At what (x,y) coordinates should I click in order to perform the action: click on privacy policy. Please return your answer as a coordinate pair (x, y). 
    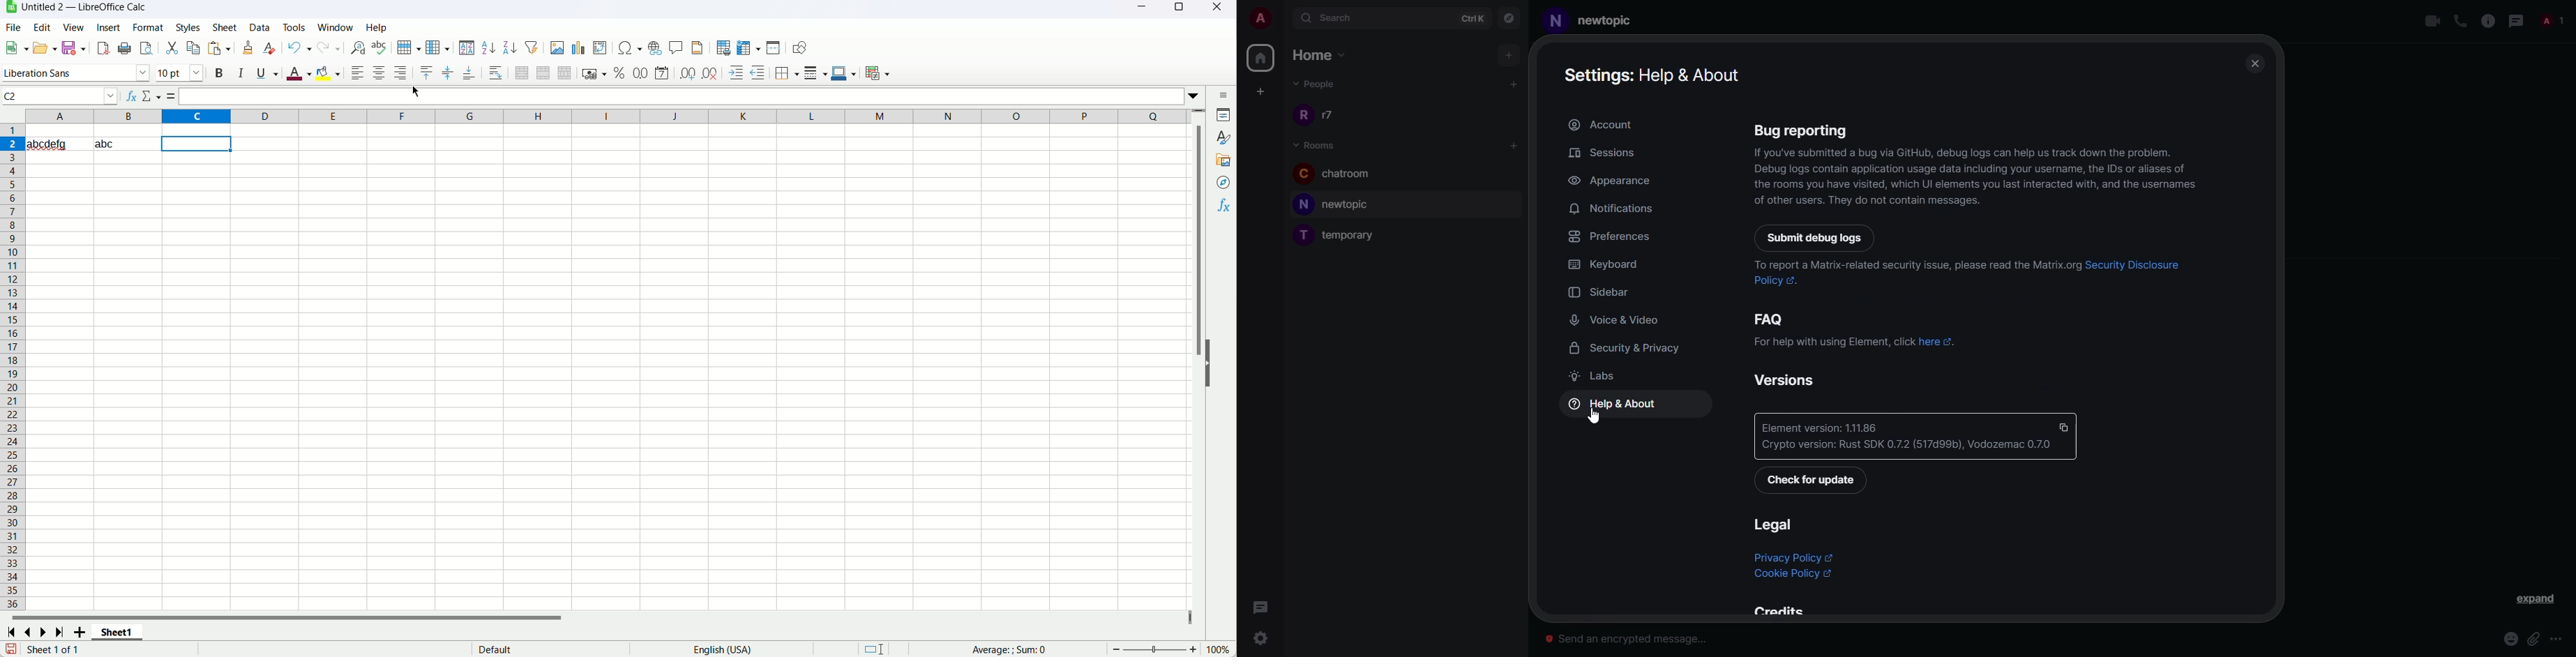
    Looking at the image, I should click on (1794, 557).